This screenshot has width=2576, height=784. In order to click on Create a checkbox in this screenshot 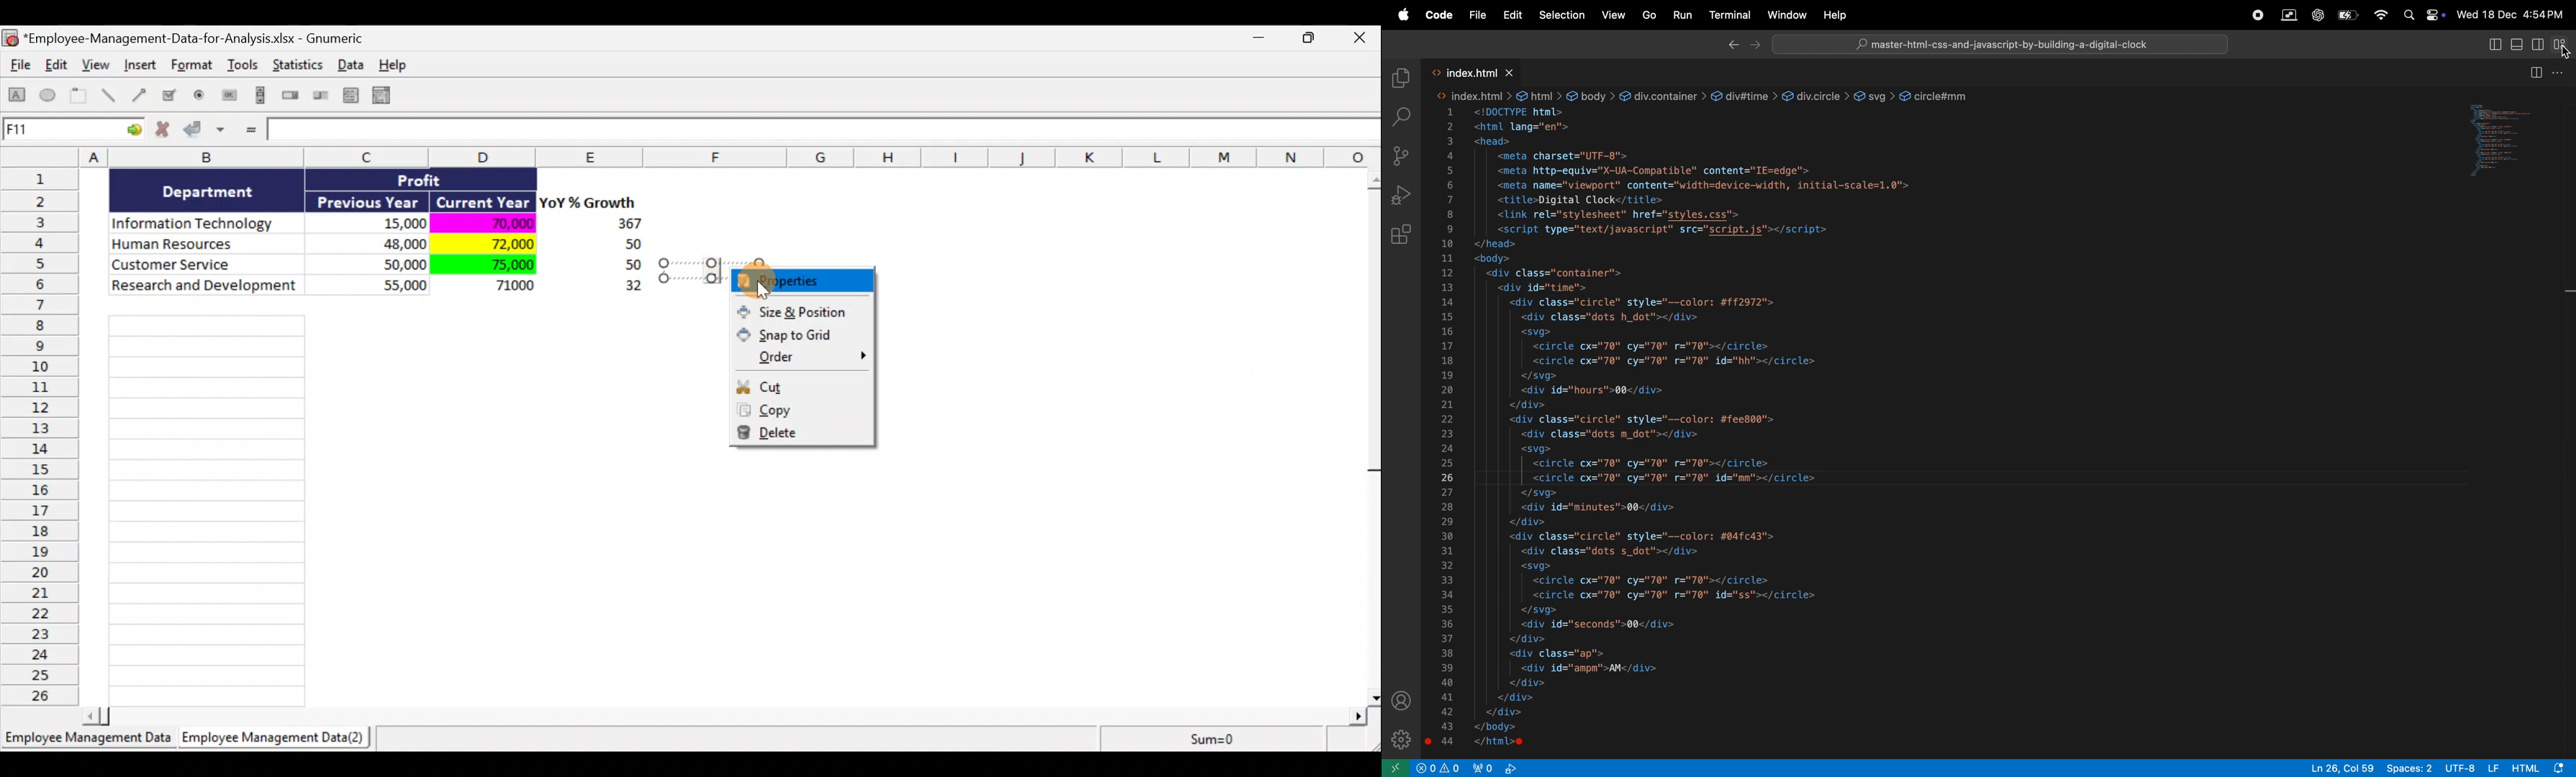, I will do `click(170, 95)`.